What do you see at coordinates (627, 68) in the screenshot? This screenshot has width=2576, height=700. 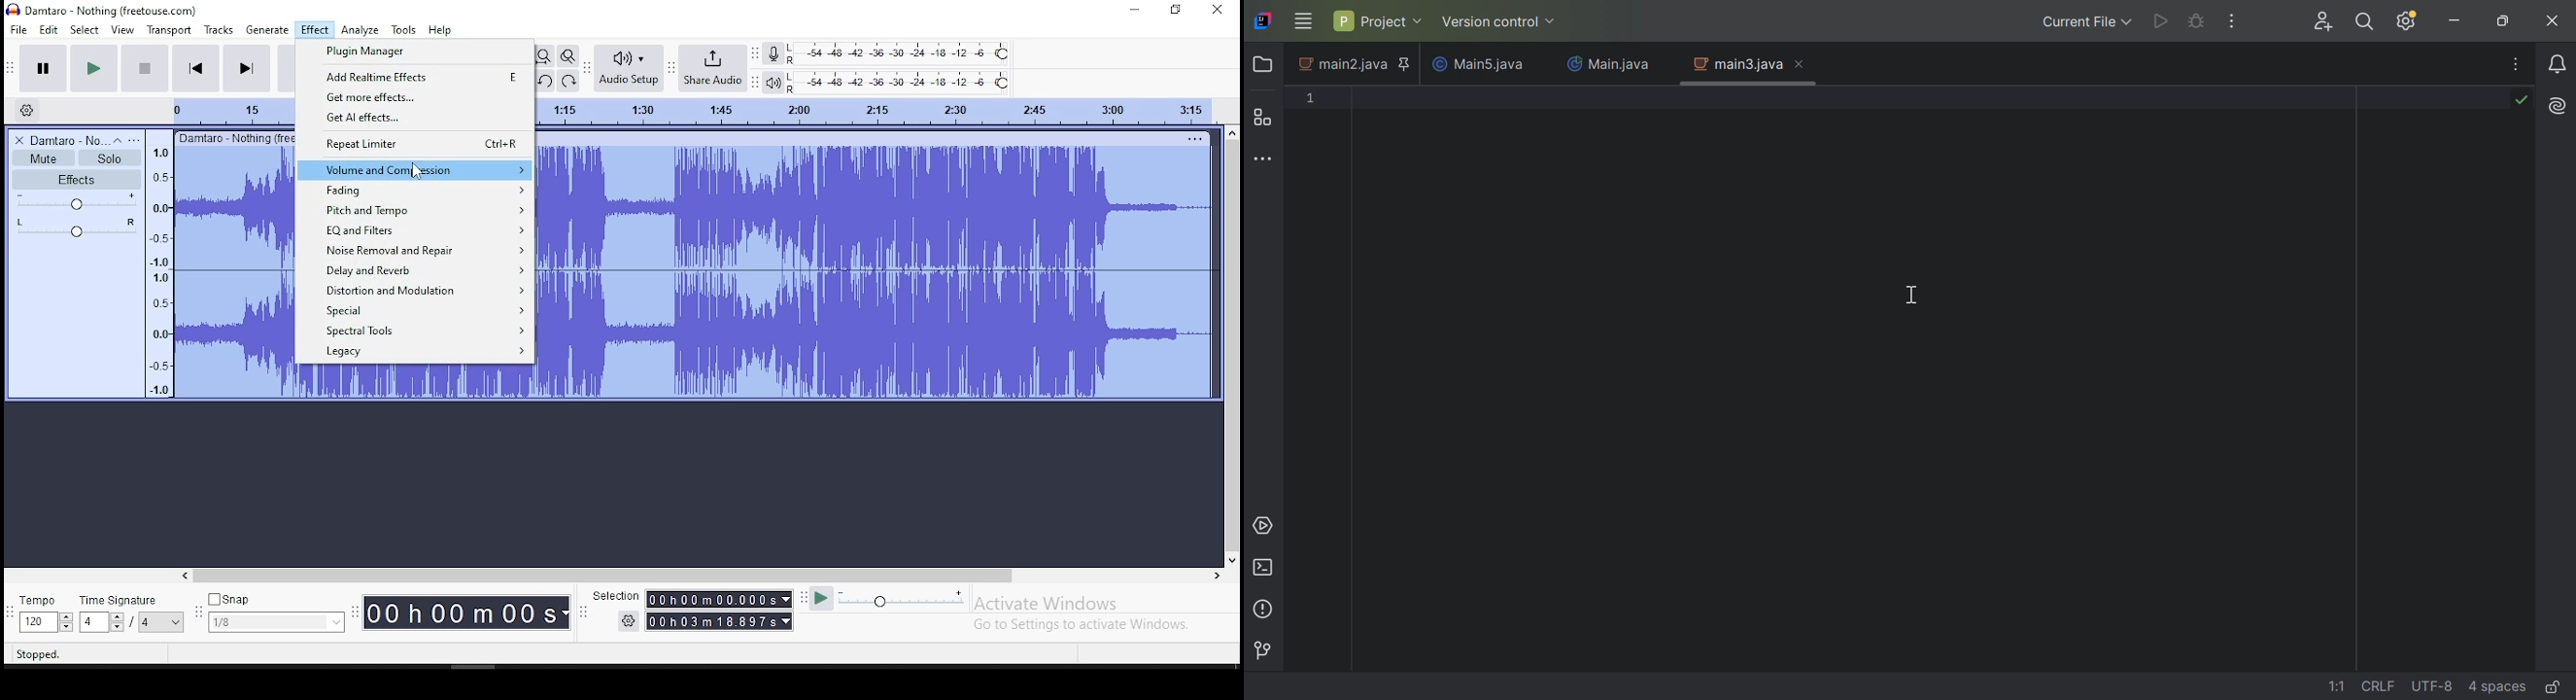 I see `audio setup` at bounding box center [627, 68].